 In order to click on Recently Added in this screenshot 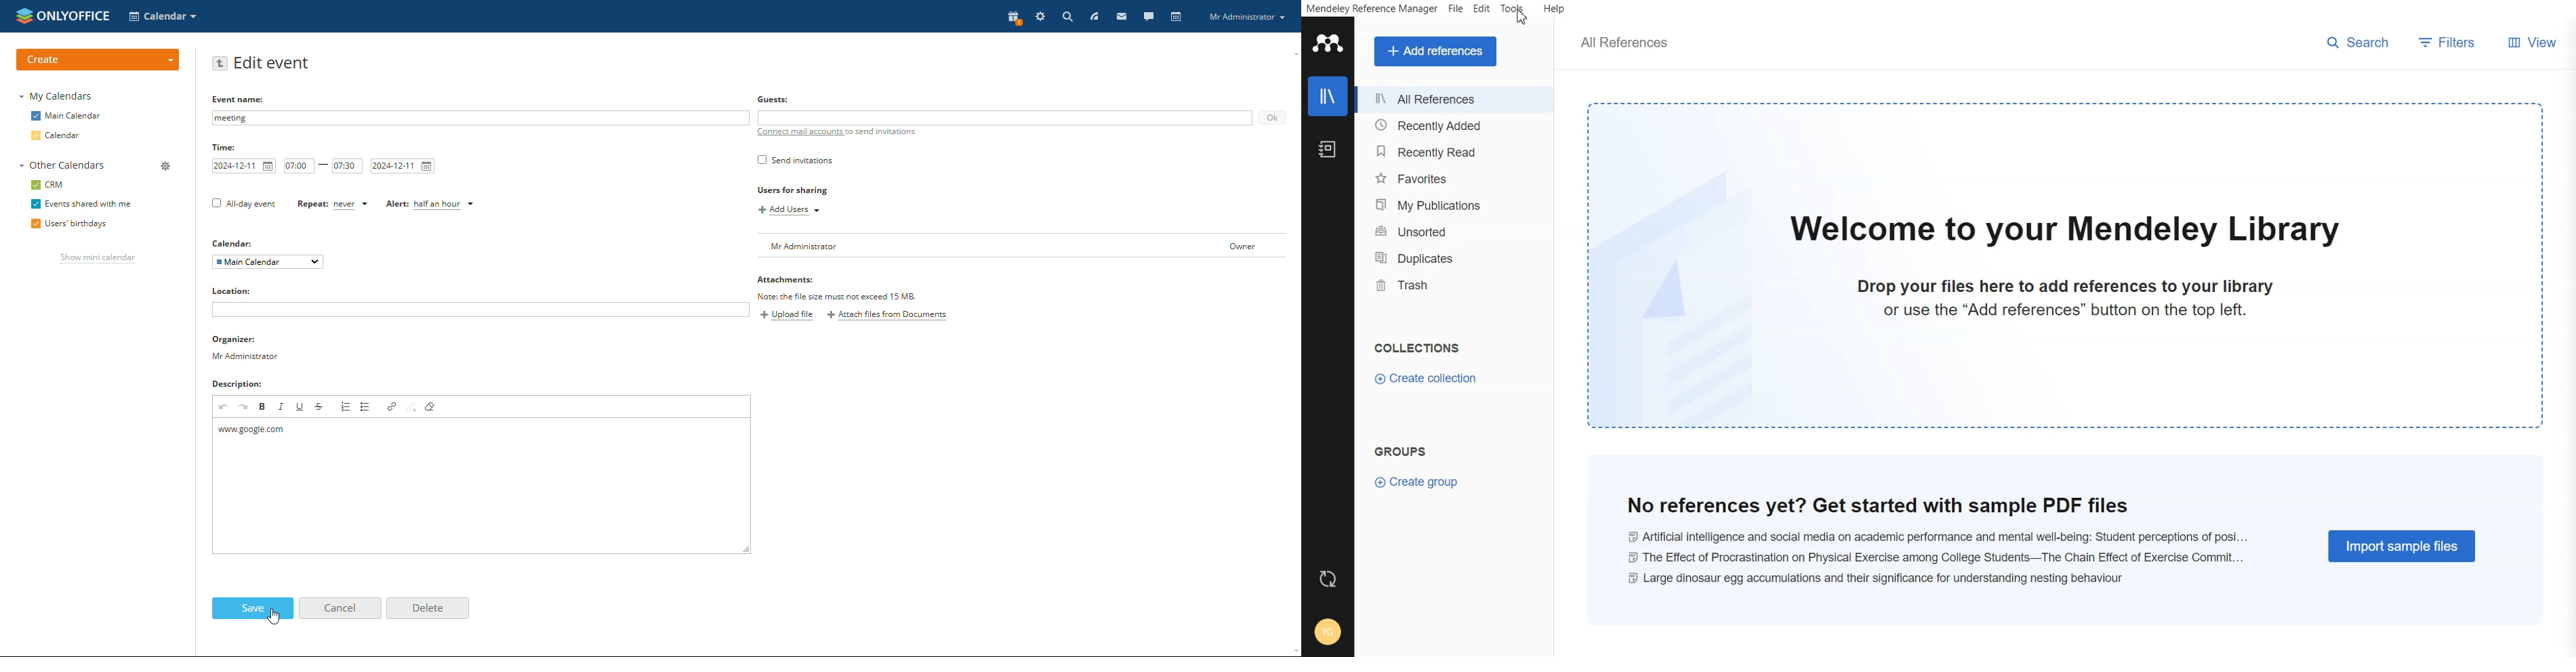, I will do `click(1453, 125)`.